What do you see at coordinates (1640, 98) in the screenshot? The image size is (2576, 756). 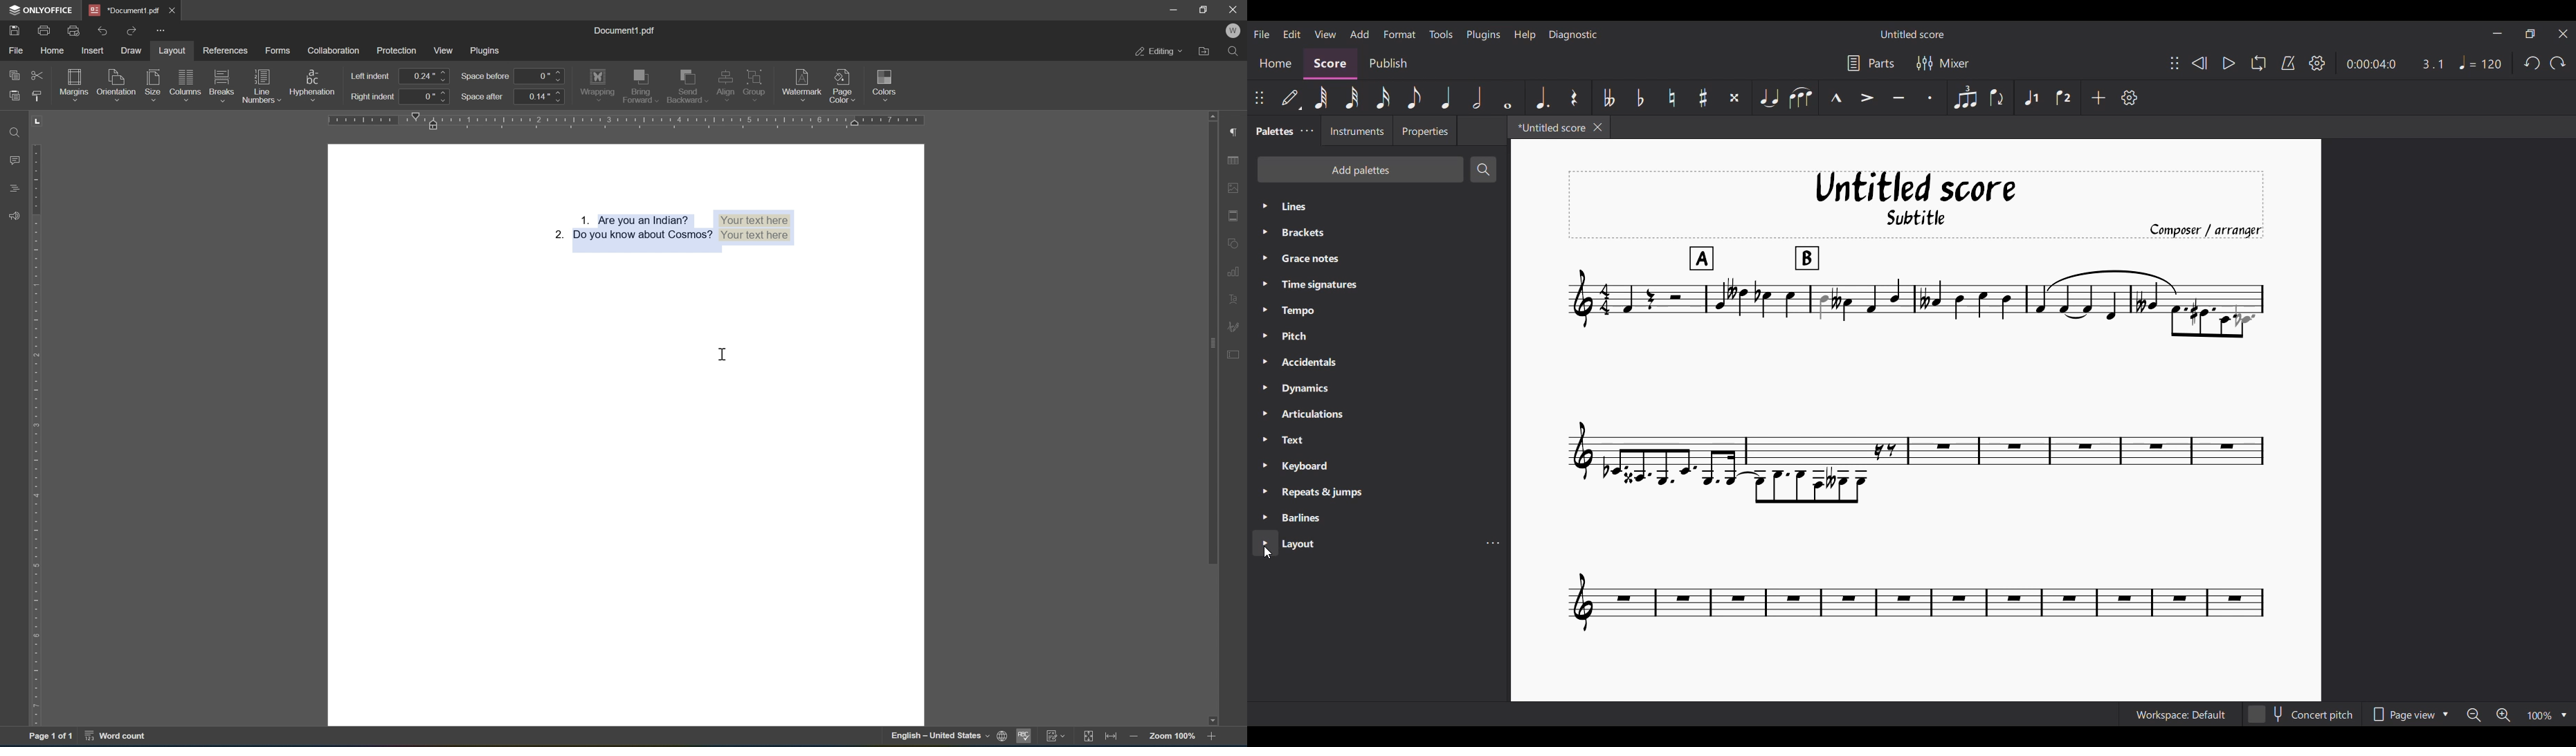 I see `Toggle flat` at bounding box center [1640, 98].